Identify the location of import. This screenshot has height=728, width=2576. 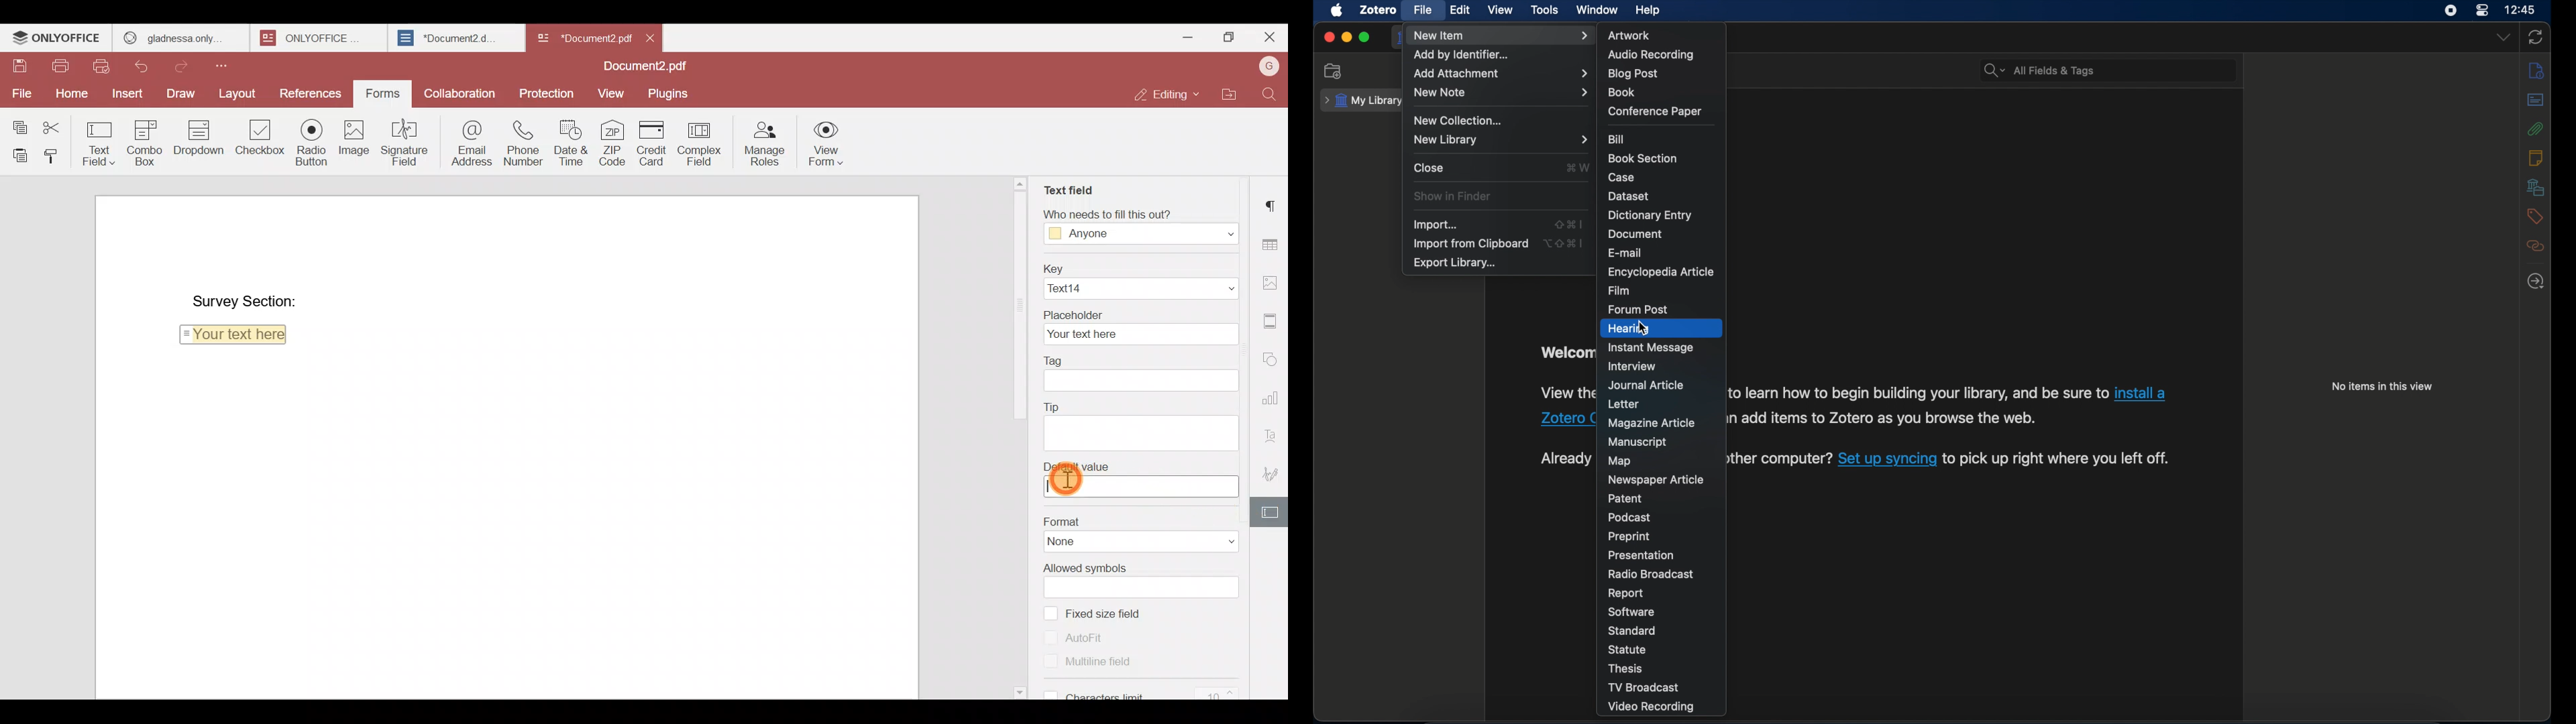
(1436, 225).